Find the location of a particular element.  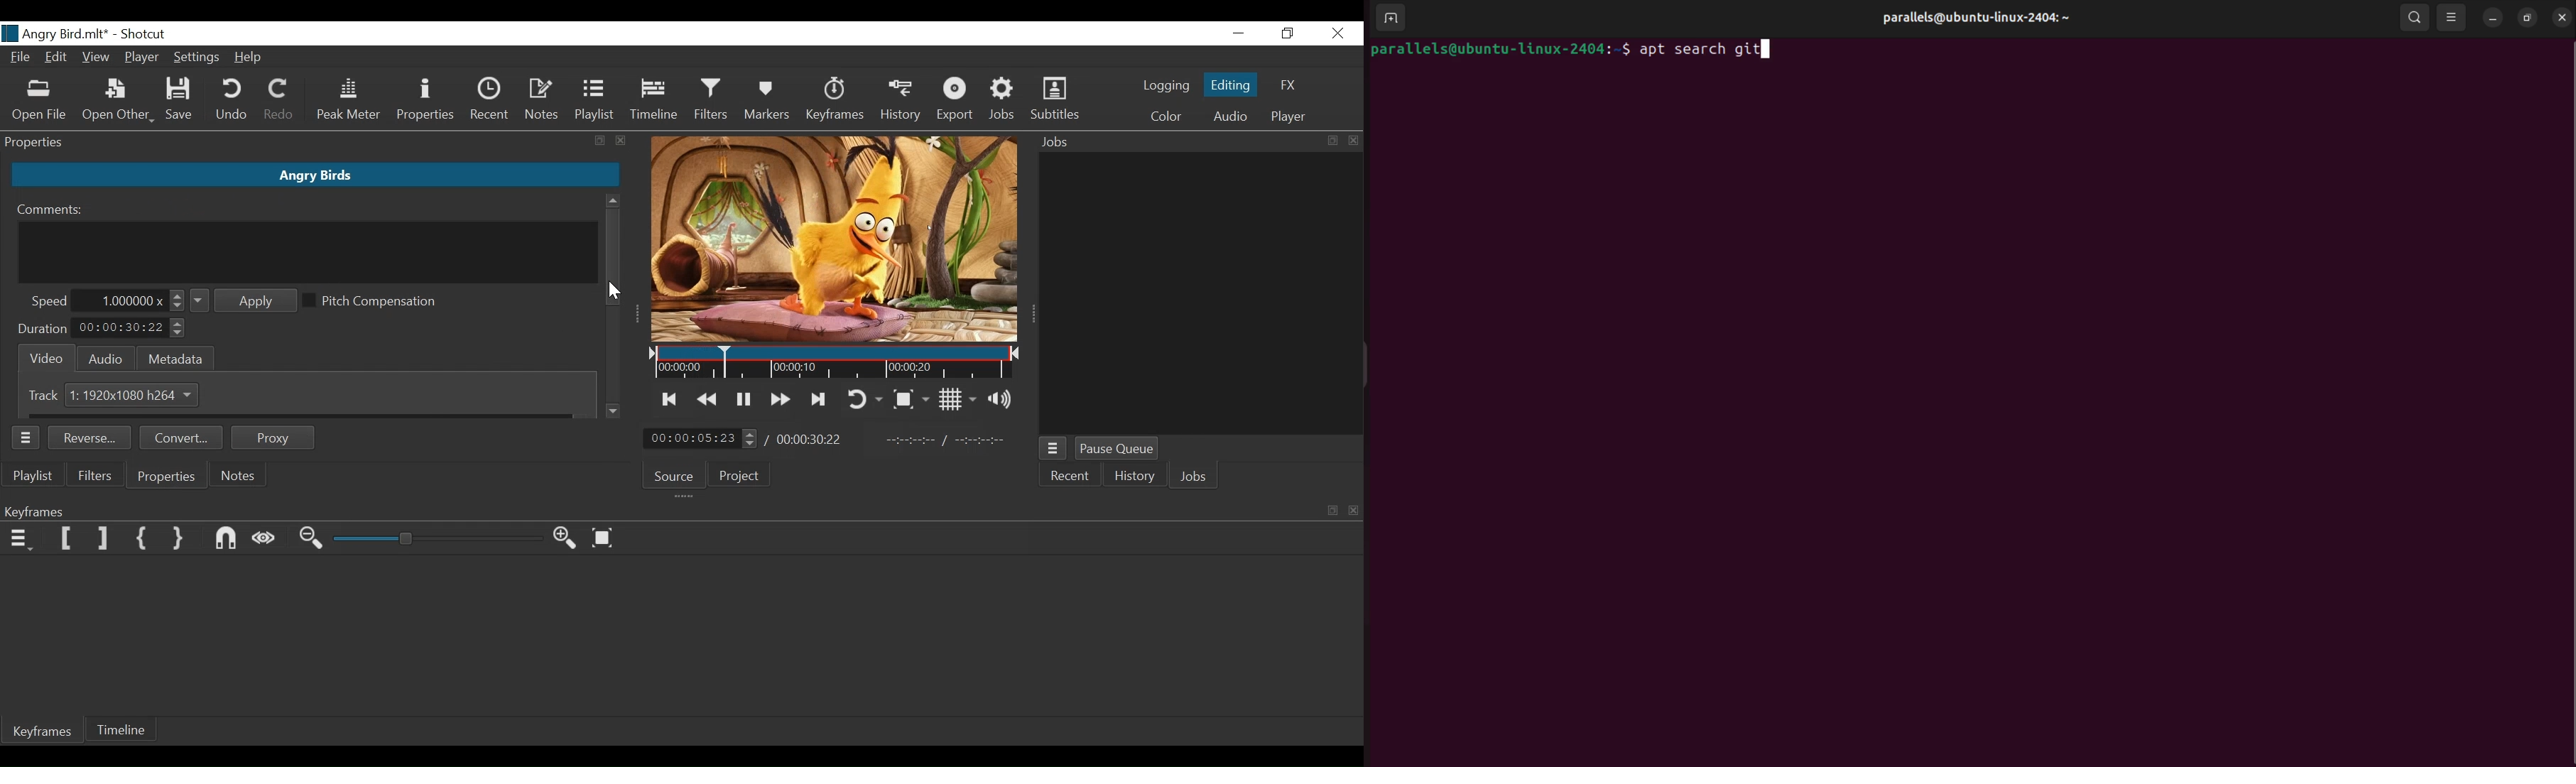

Timeline is located at coordinates (836, 364).